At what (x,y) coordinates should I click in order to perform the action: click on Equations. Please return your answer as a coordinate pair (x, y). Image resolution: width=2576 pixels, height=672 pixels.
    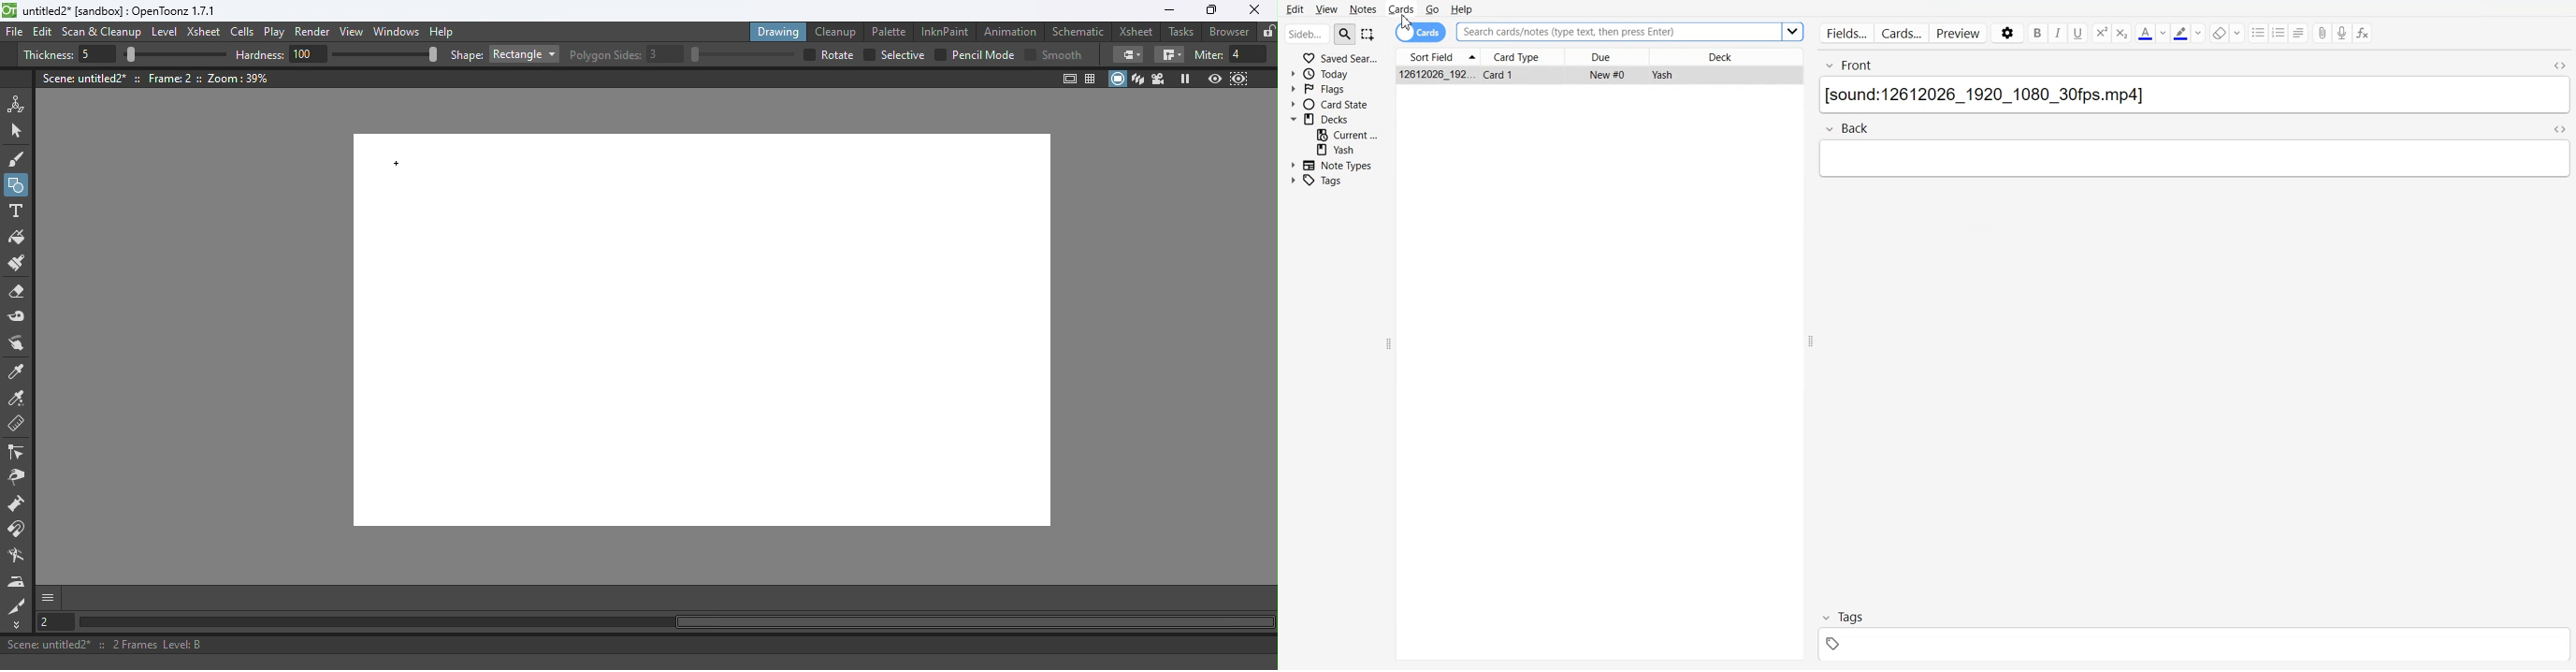
    Looking at the image, I should click on (2363, 34).